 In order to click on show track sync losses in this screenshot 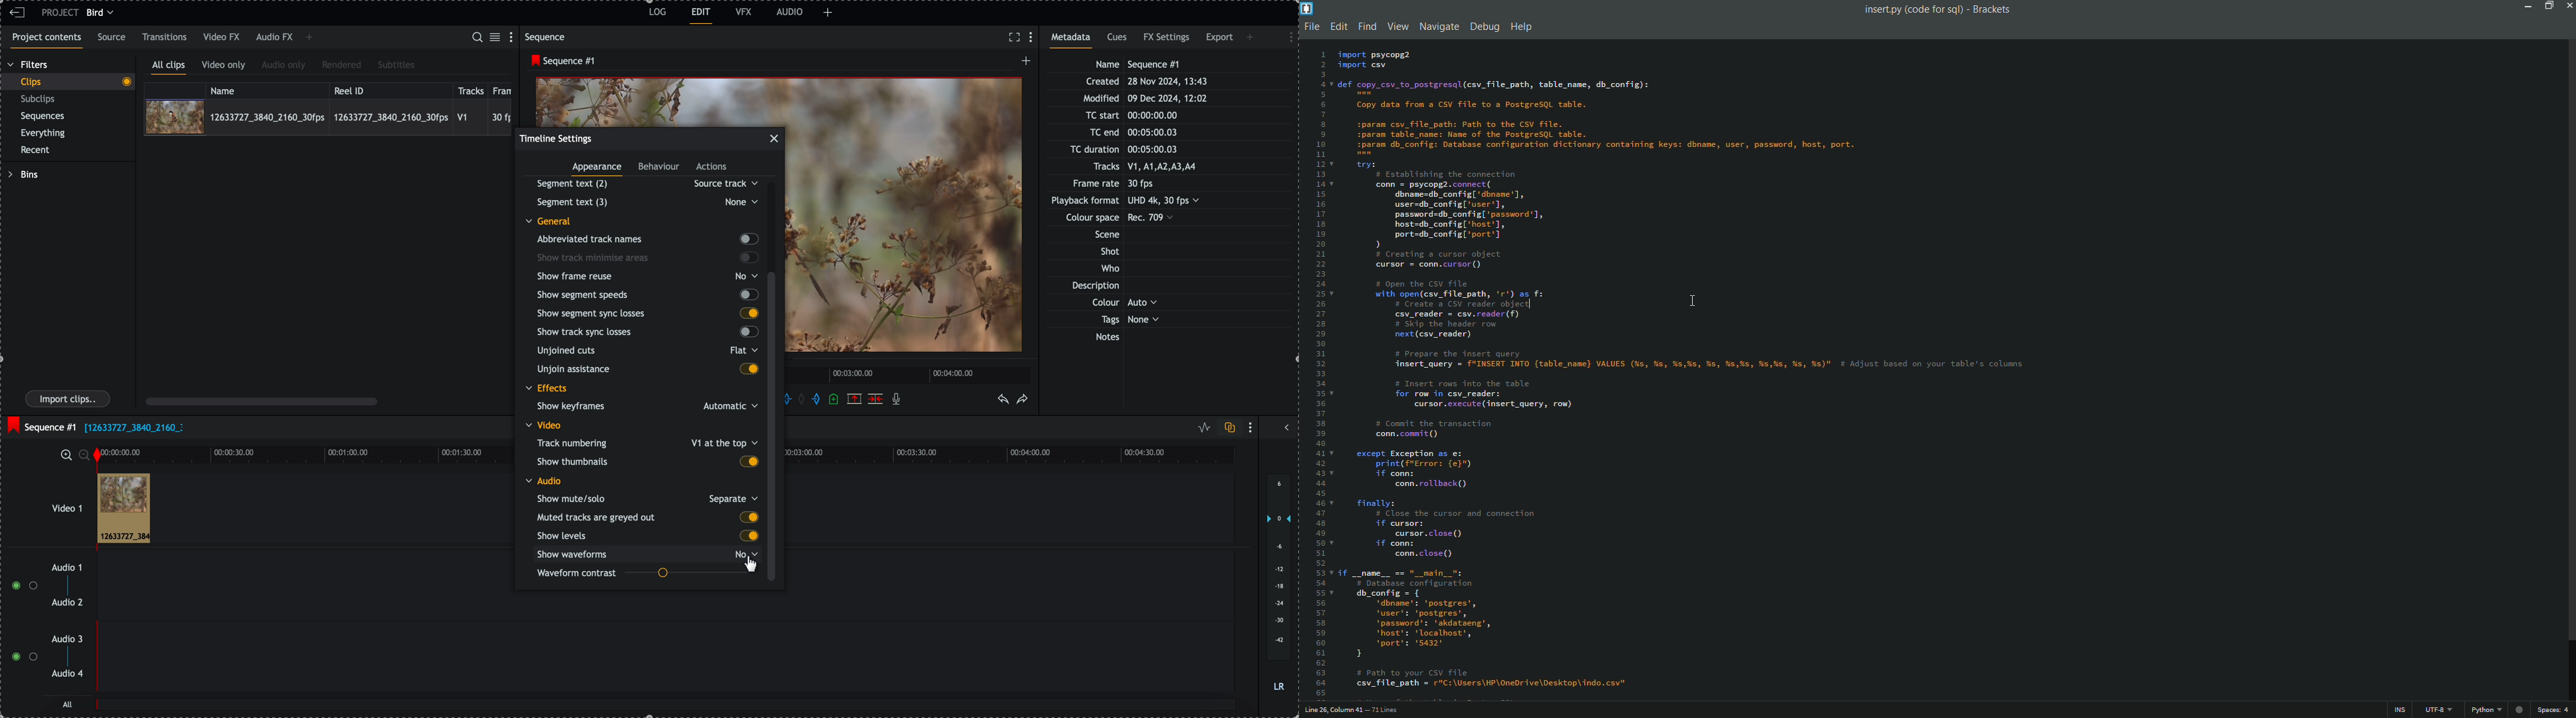, I will do `click(645, 333)`.